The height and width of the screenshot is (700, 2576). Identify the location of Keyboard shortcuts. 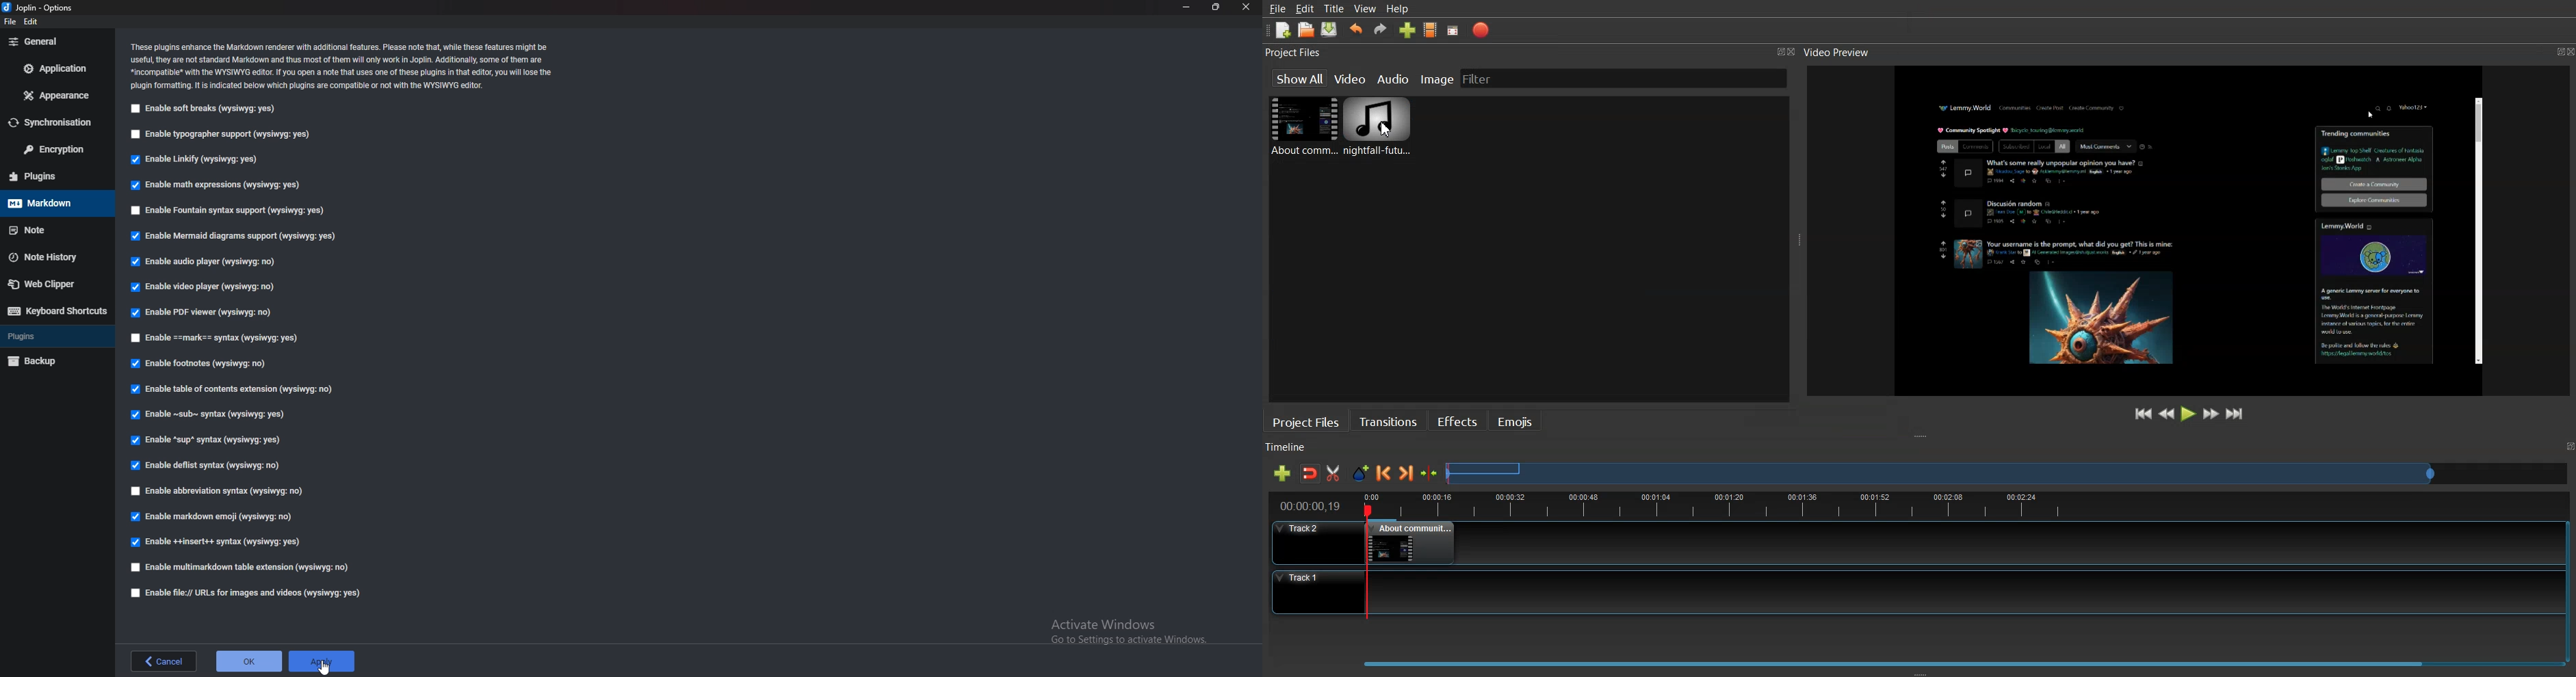
(54, 312).